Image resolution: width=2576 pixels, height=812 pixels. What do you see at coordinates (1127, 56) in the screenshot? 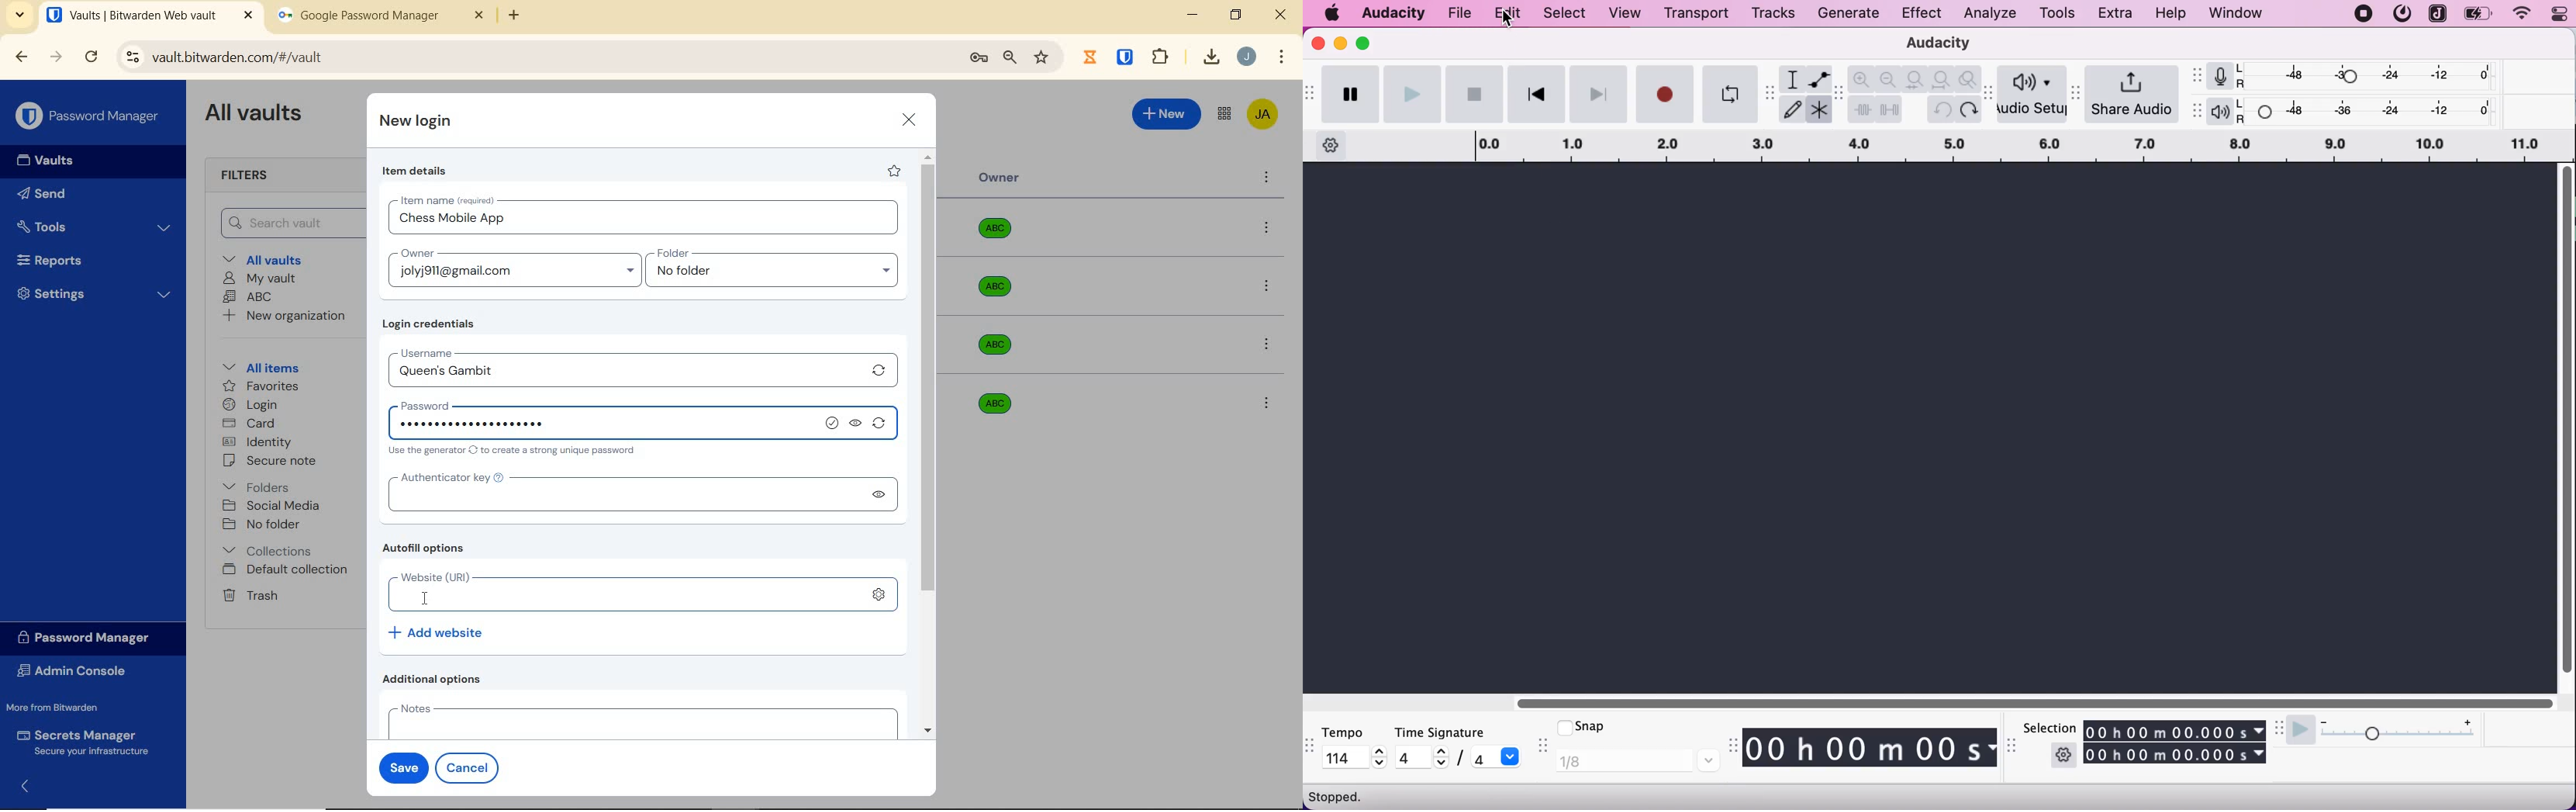
I see `extensions` at bounding box center [1127, 56].